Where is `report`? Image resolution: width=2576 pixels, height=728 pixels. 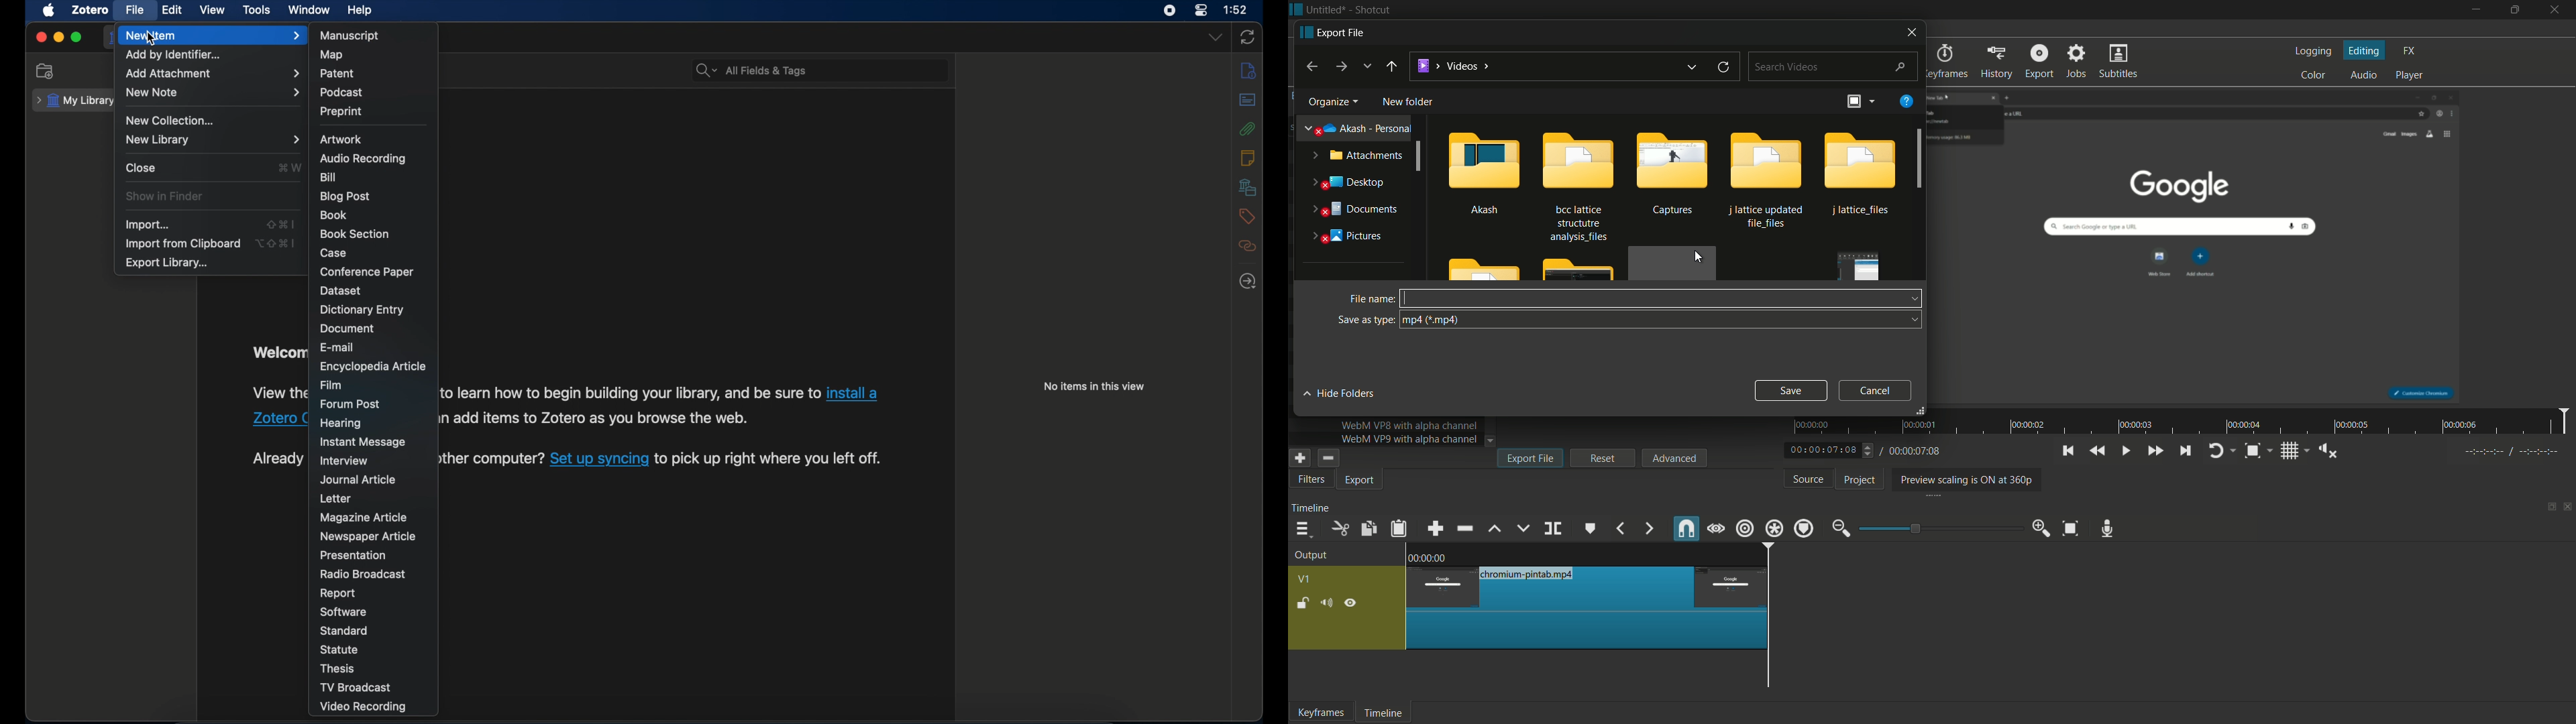
report is located at coordinates (339, 594).